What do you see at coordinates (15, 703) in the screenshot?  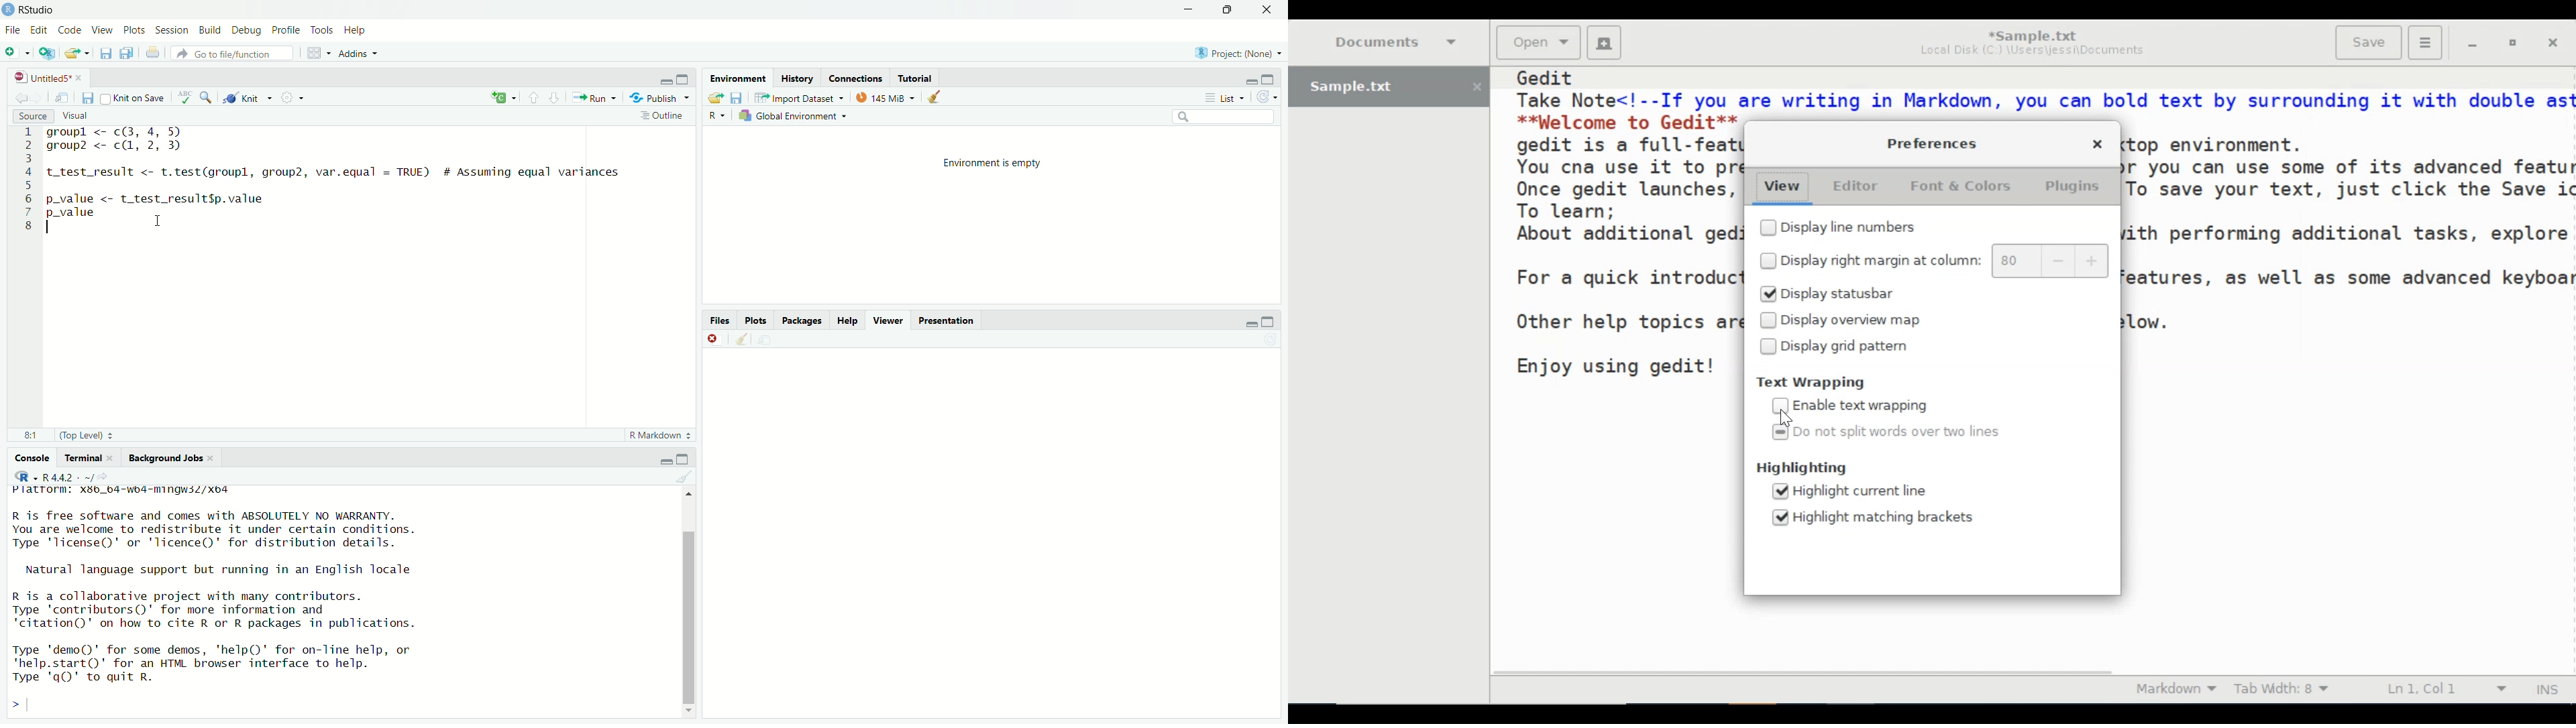 I see `prompt cursor` at bounding box center [15, 703].